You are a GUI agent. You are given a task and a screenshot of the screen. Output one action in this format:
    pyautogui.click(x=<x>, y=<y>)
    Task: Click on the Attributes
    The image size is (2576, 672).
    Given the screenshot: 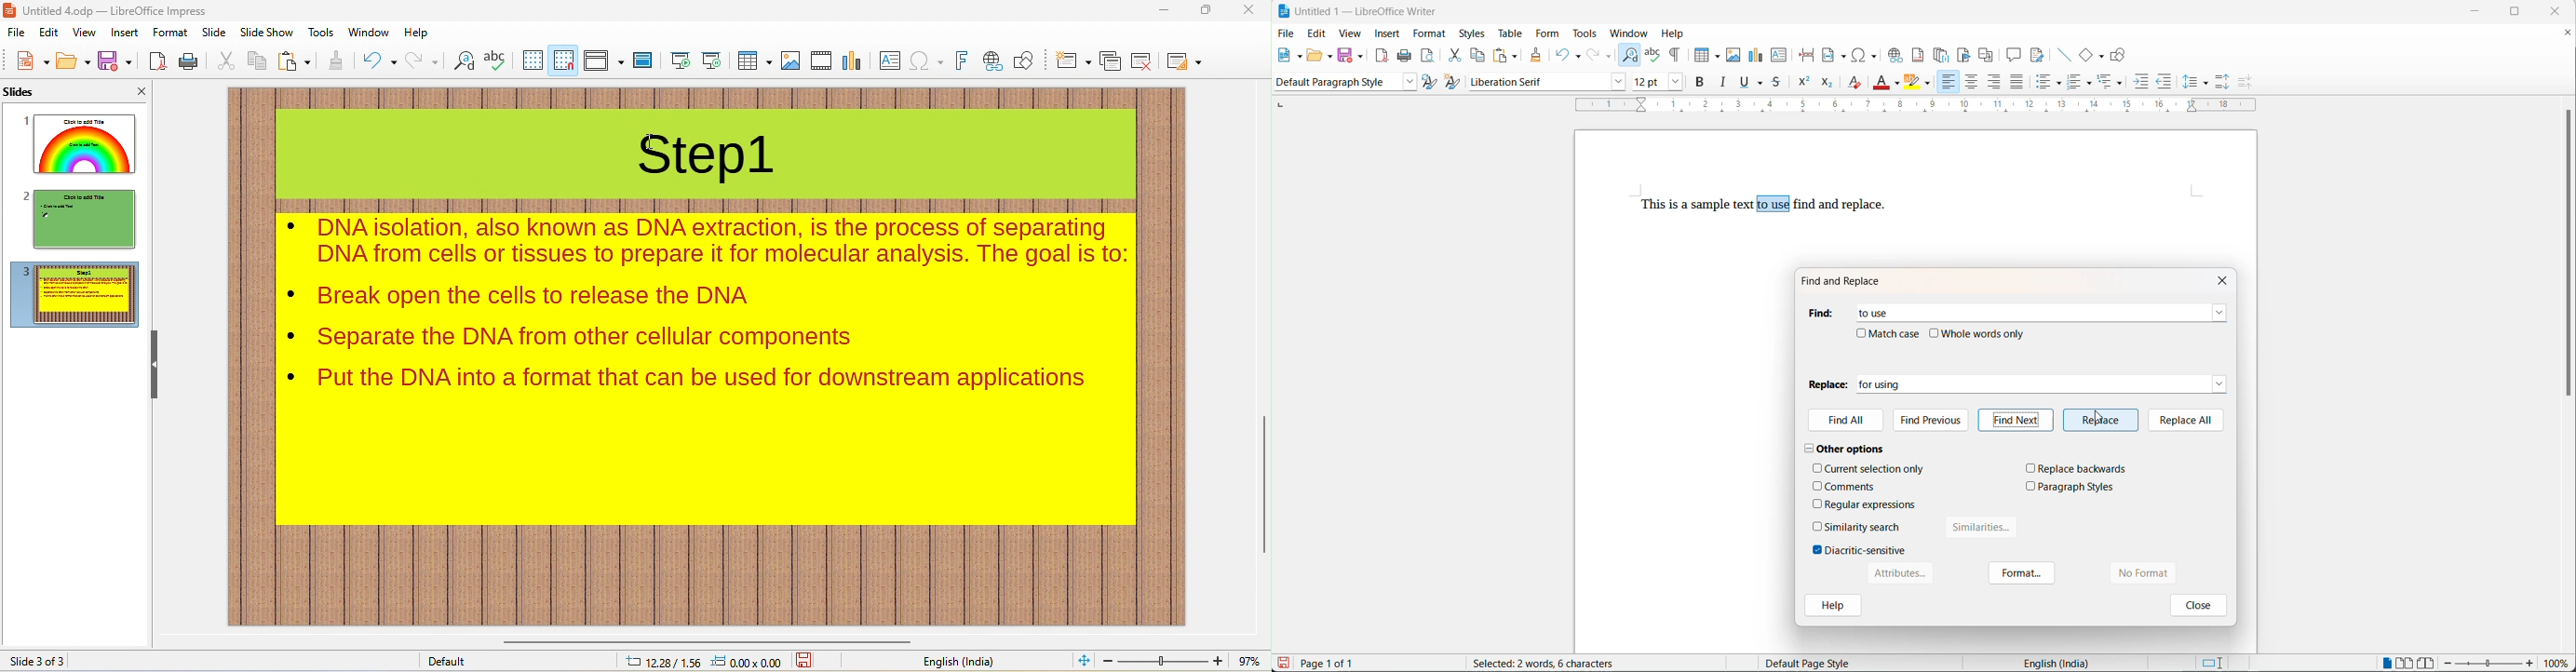 What is the action you would take?
    pyautogui.click(x=1899, y=573)
    